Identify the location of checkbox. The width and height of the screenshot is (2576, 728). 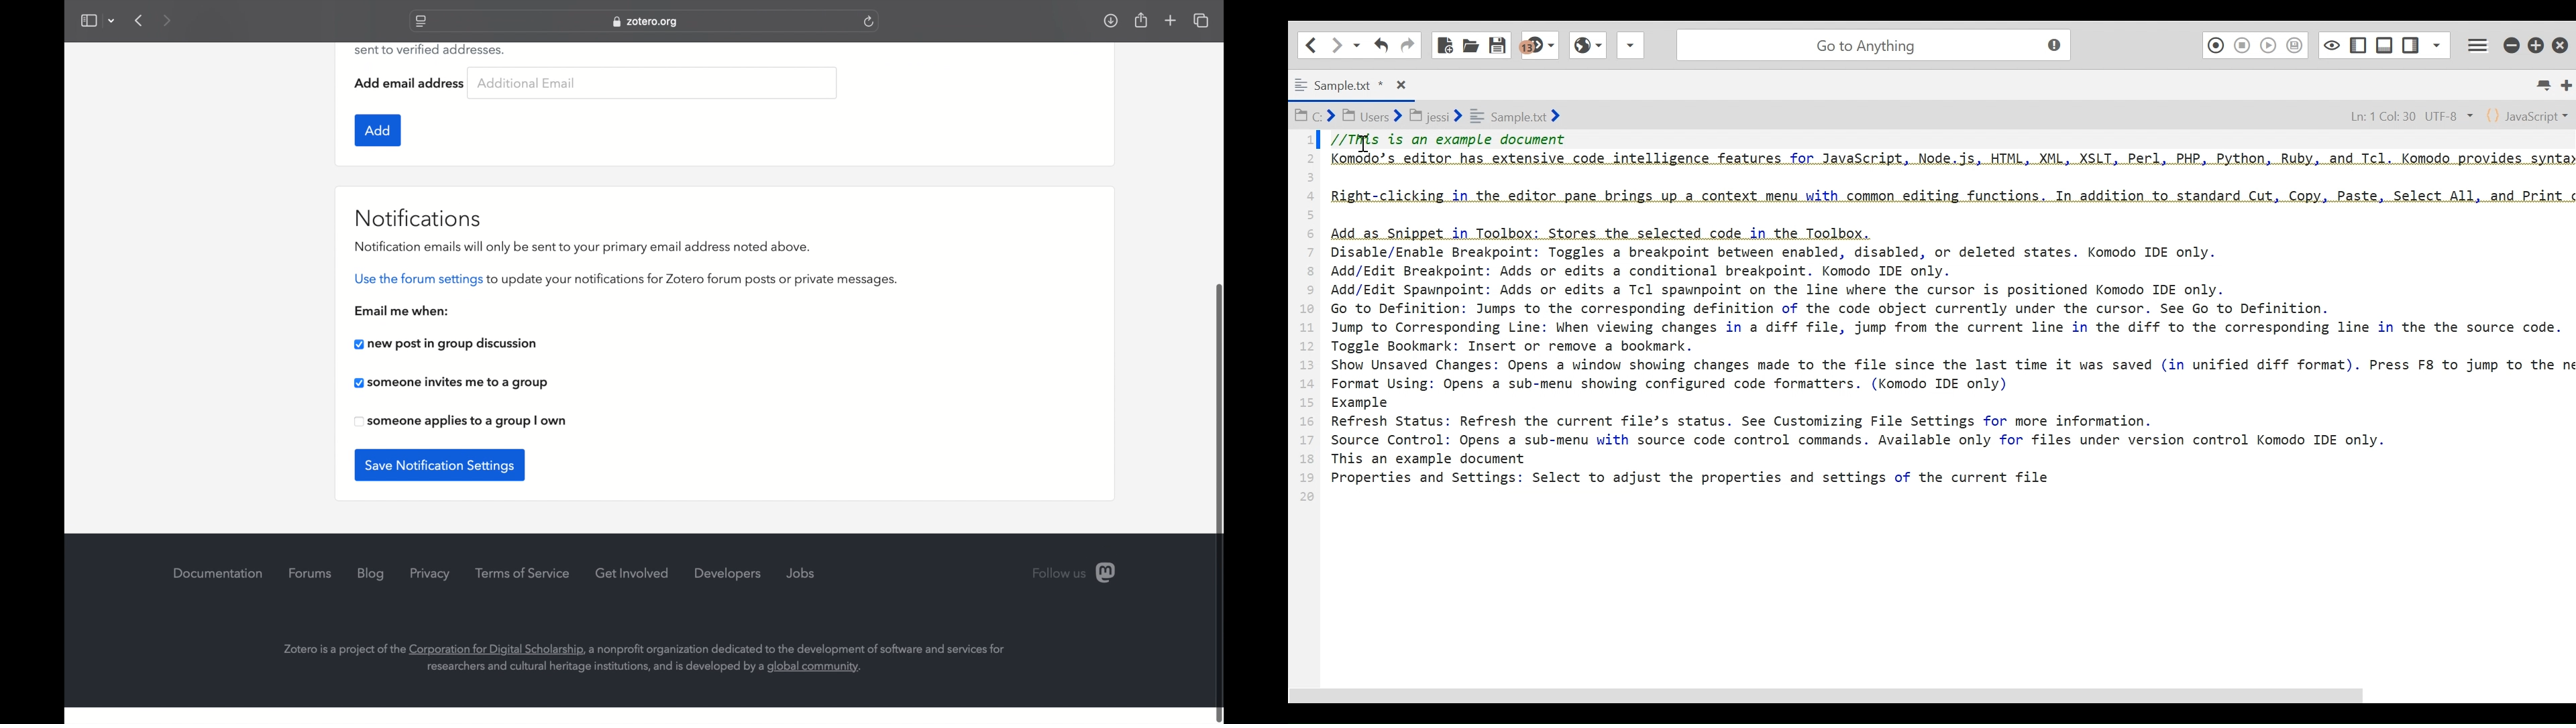
(446, 345).